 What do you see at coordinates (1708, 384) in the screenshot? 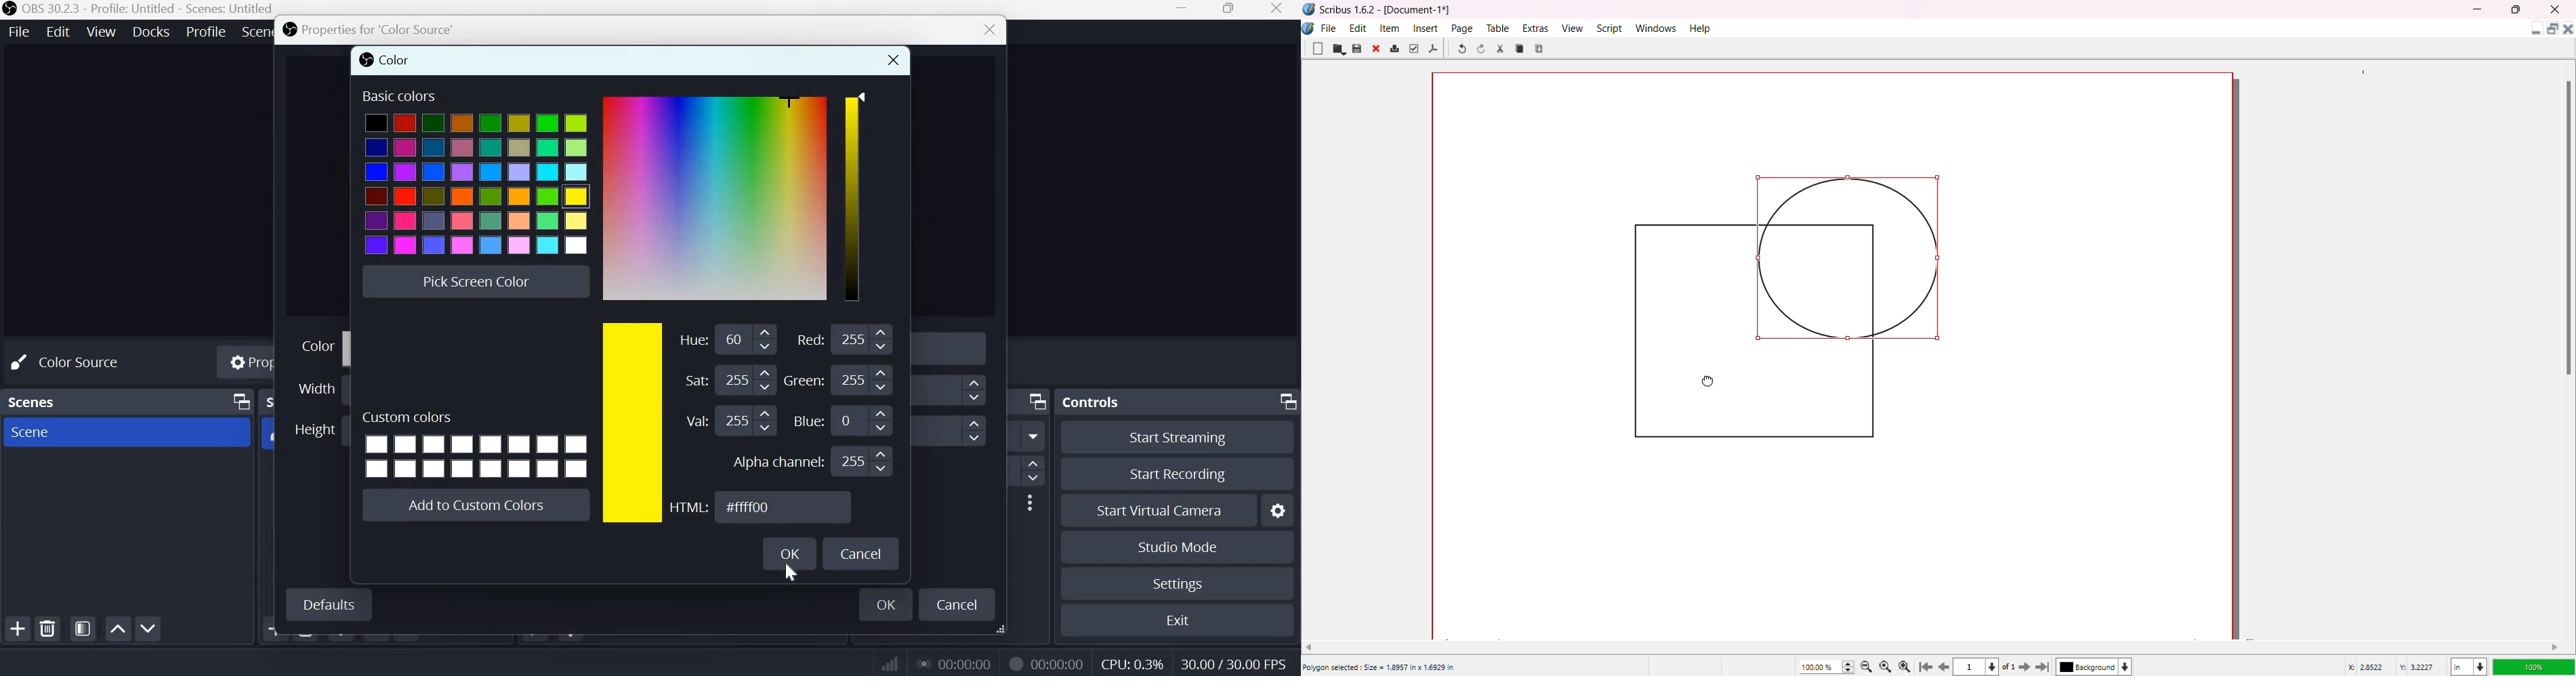
I see `cursor` at bounding box center [1708, 384].